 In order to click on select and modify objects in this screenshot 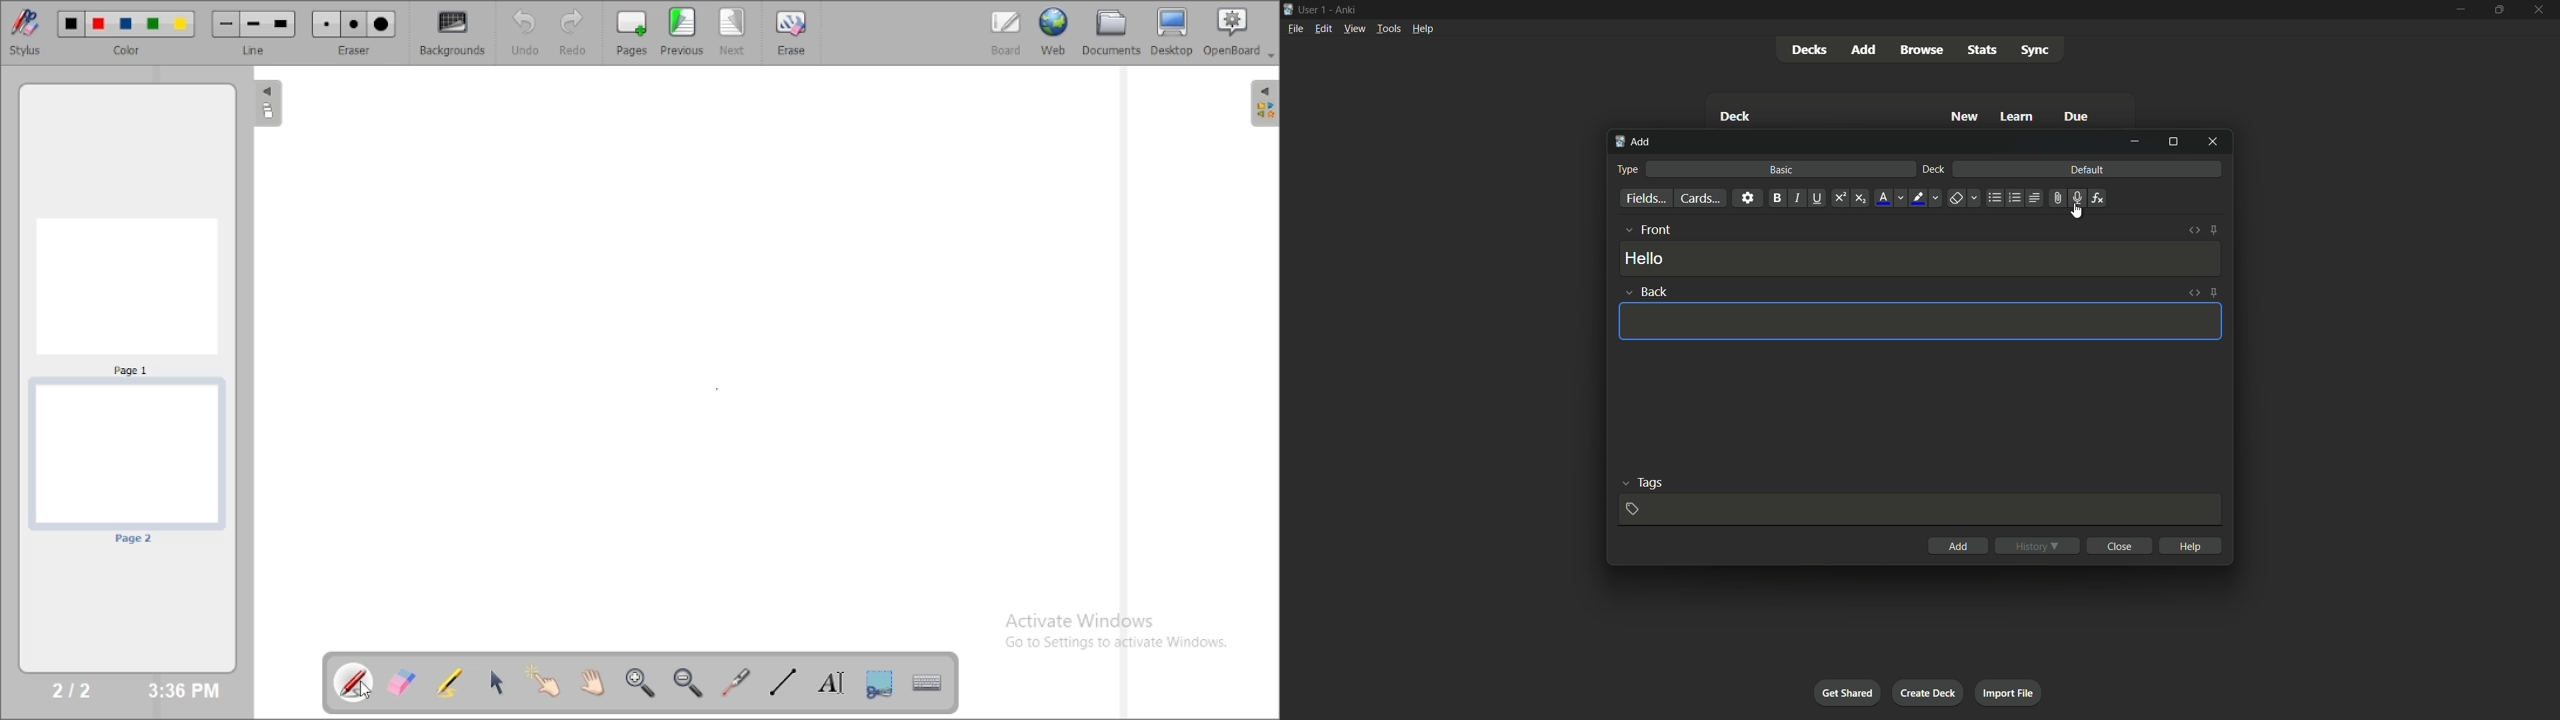, I will do `click(497, 682)`.